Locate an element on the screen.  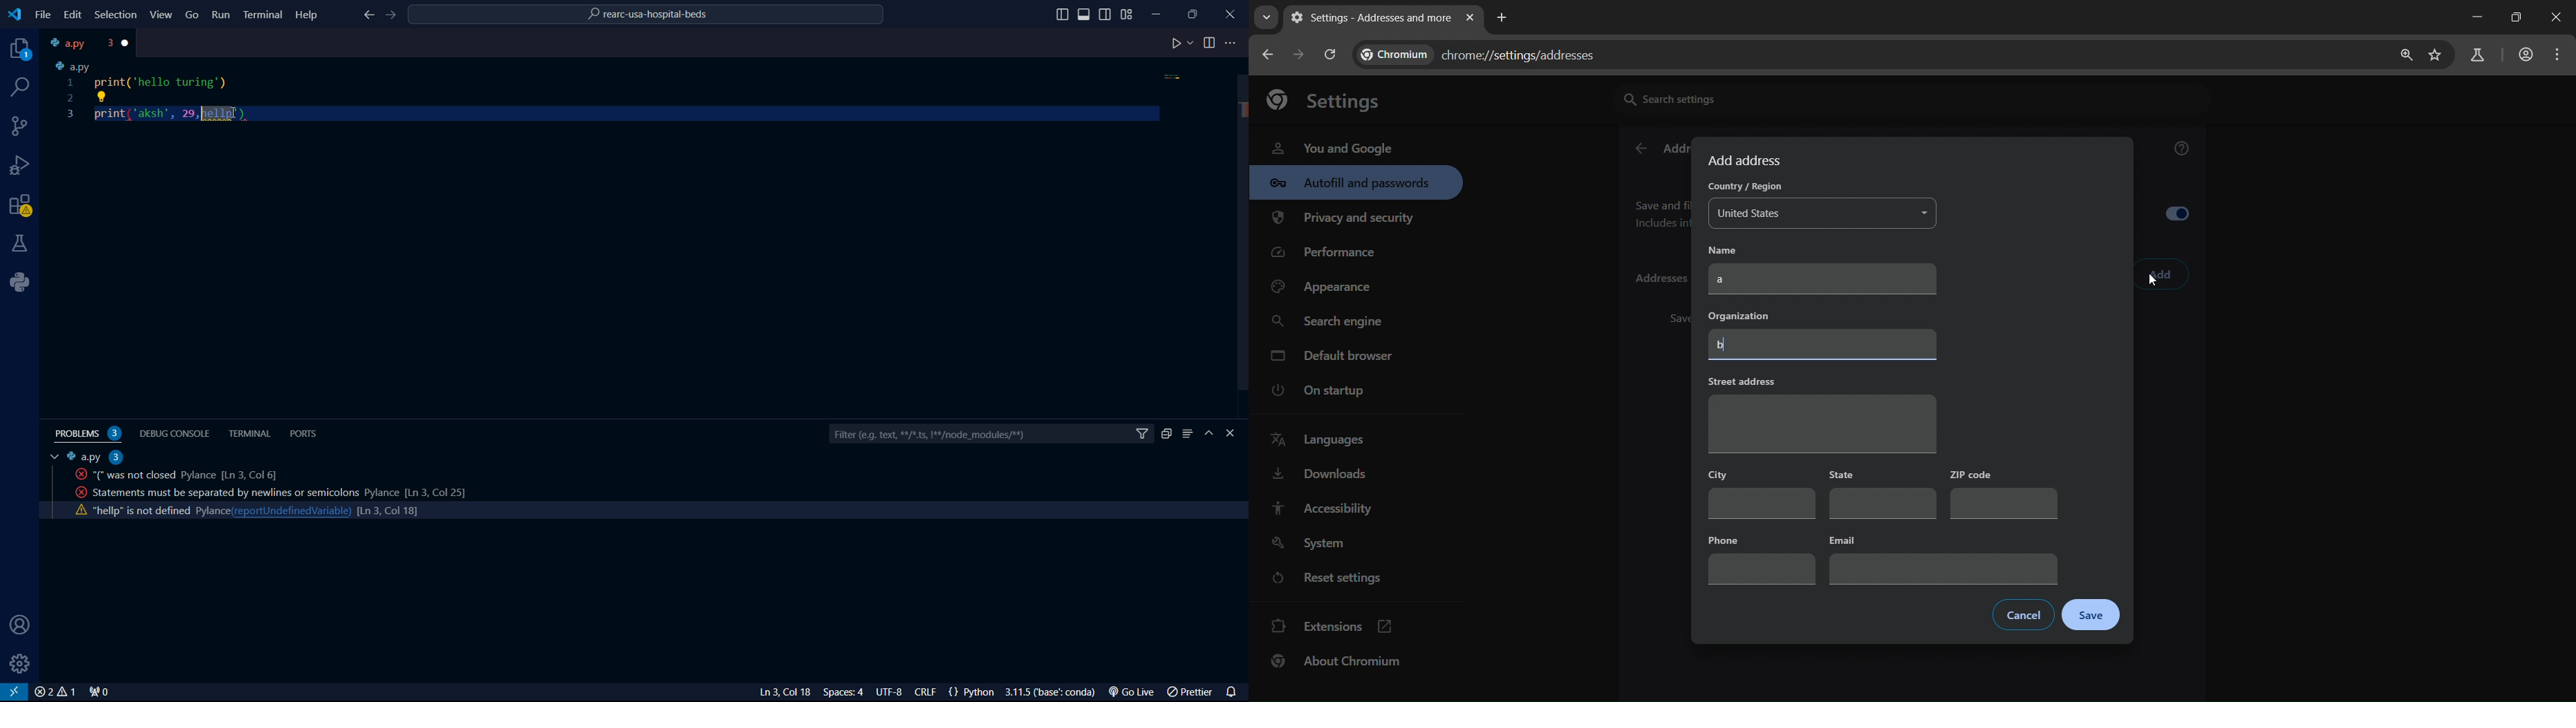
appearance is located at coordinates (1326, 287).